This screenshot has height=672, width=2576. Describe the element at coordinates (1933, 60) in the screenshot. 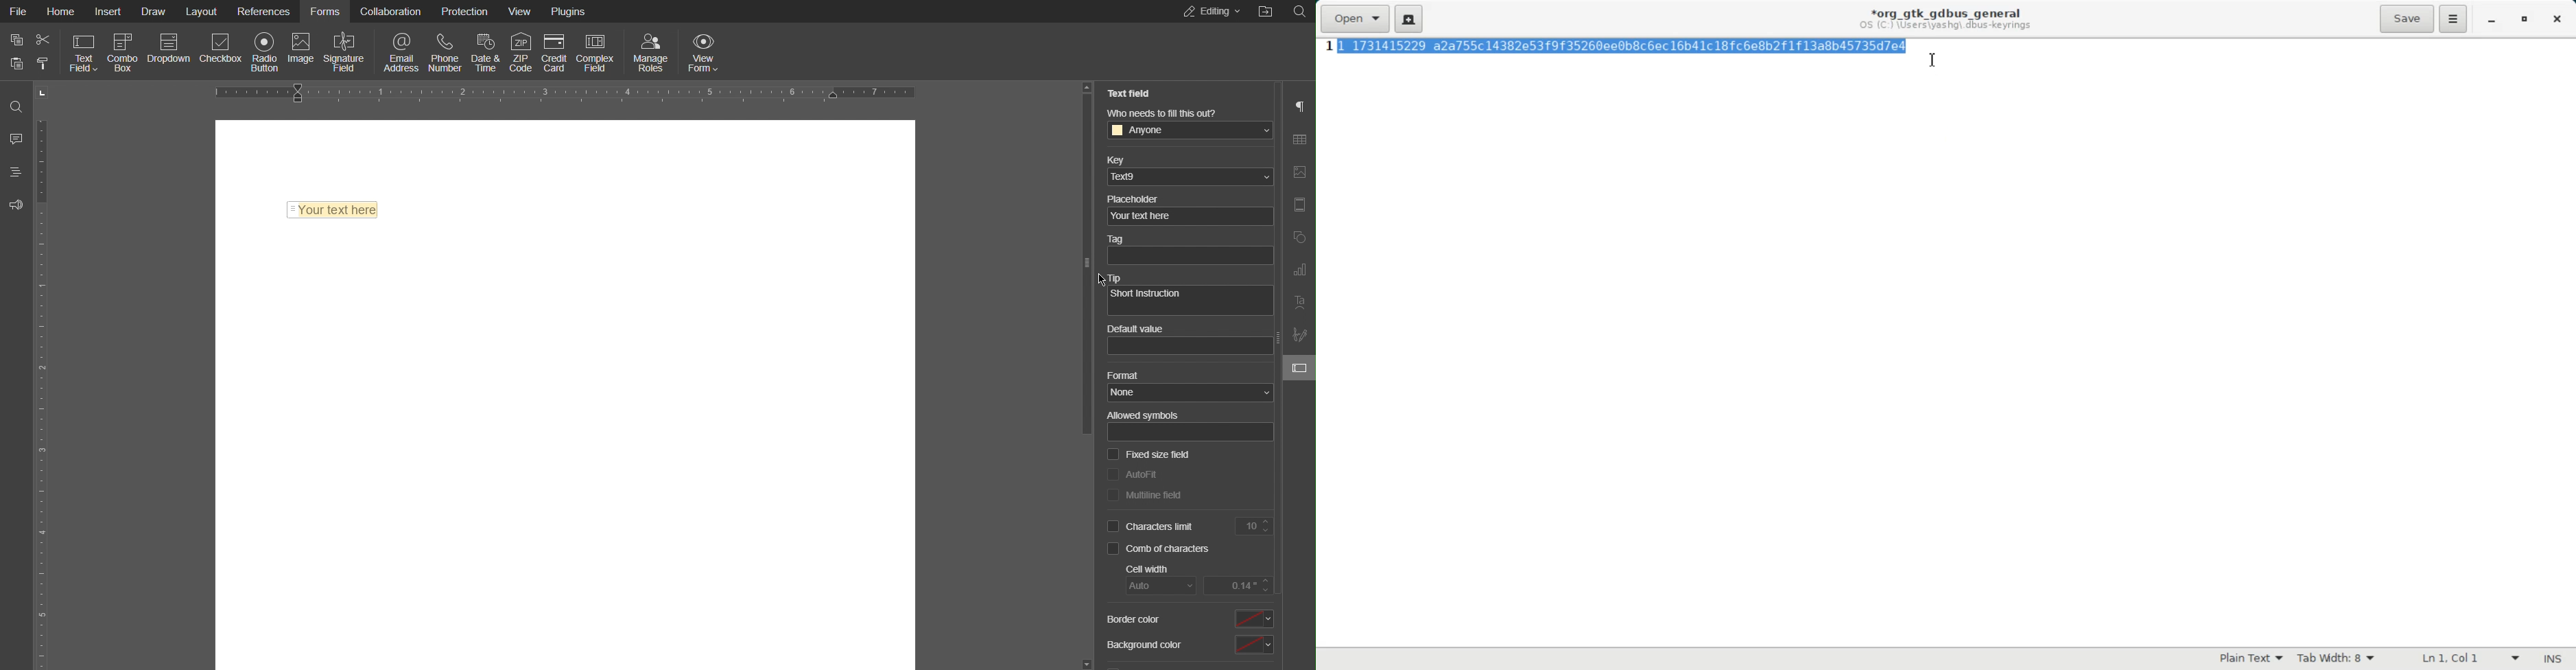

I see `Text Cursor` at that location.